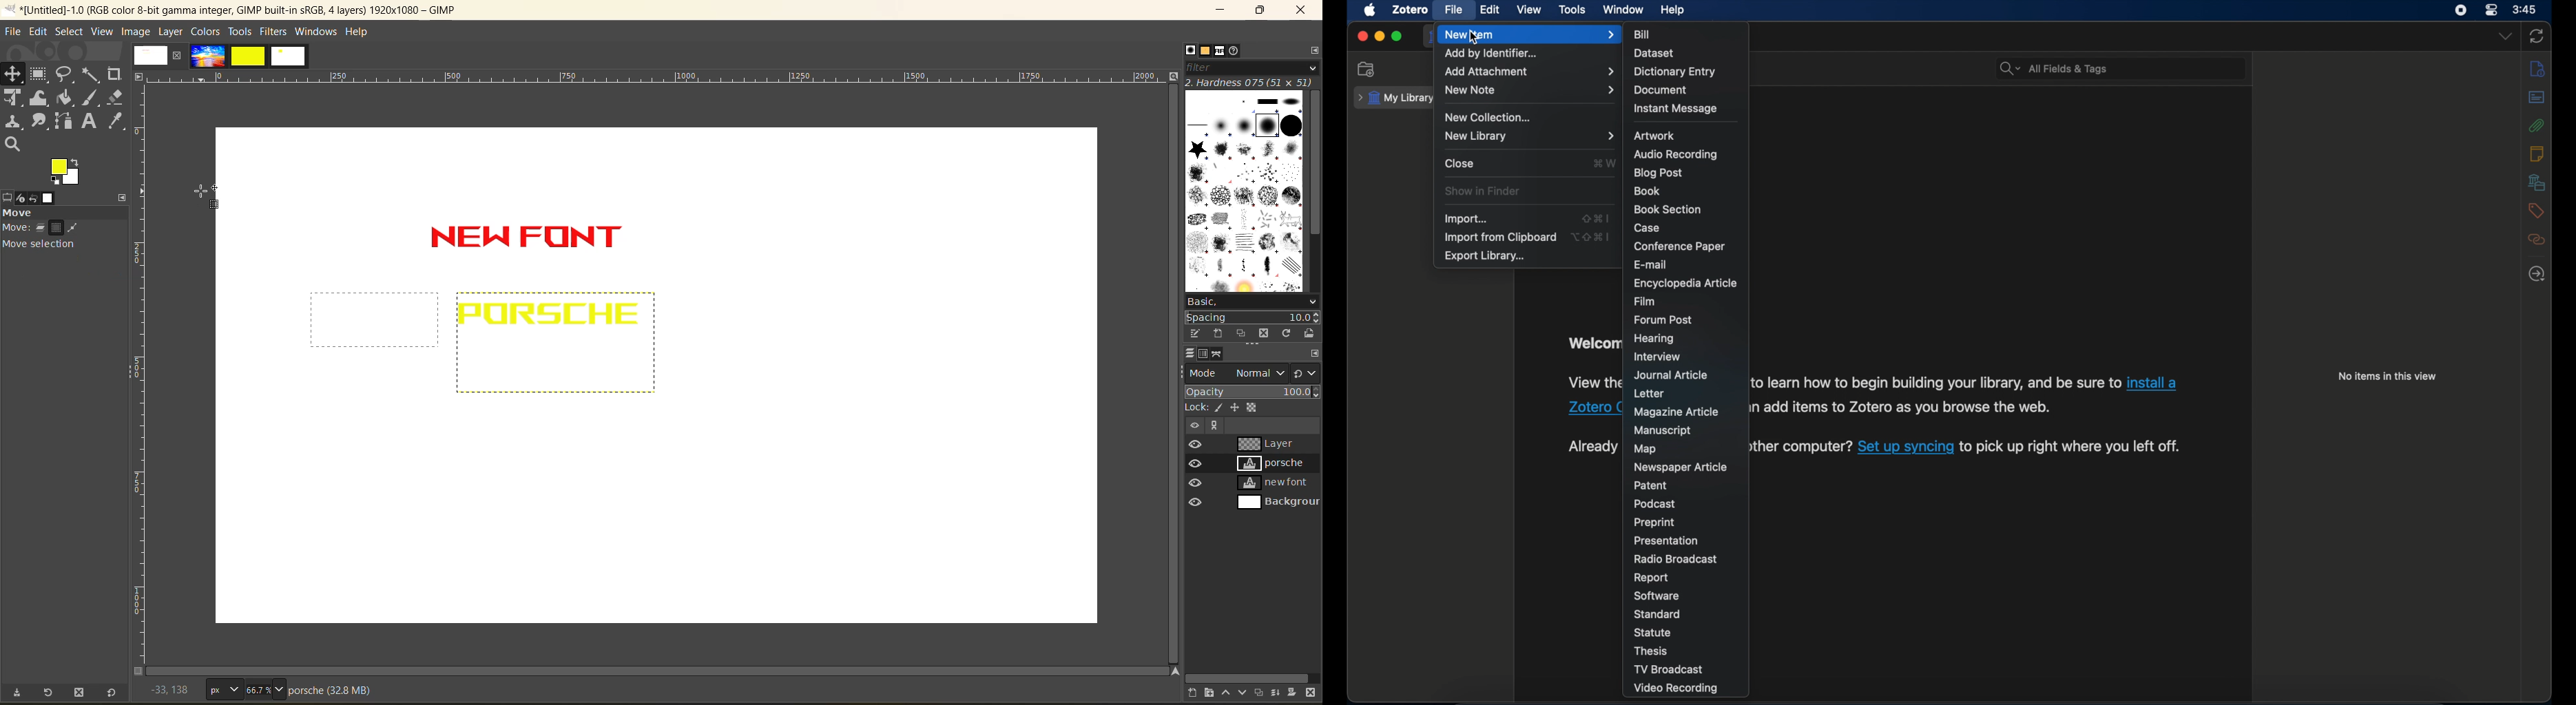 The height and width of the screenshot is (728, 2576). I want to click on position, so click(13, 74).